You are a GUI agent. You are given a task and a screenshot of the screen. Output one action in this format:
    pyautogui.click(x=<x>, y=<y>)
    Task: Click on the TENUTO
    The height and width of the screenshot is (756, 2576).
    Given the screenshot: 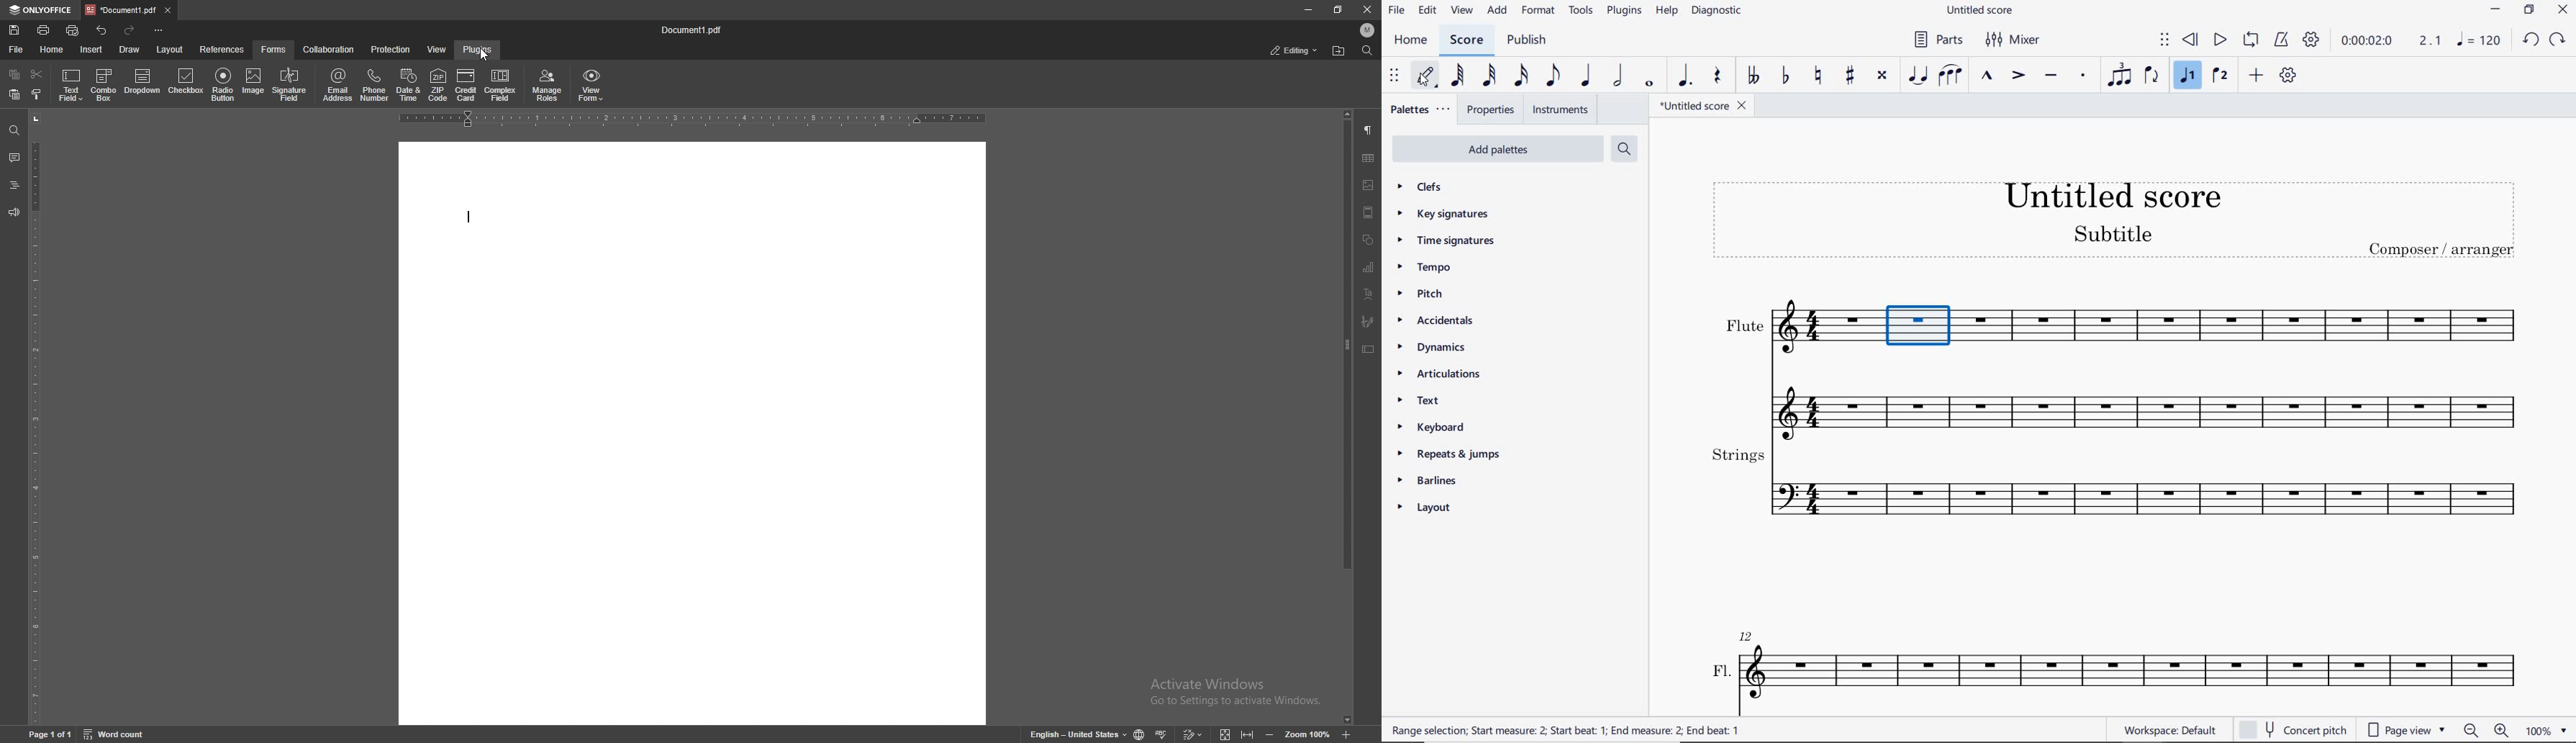 What is the action you would take?
    pyautogui.click(x=2052, y=74)
    